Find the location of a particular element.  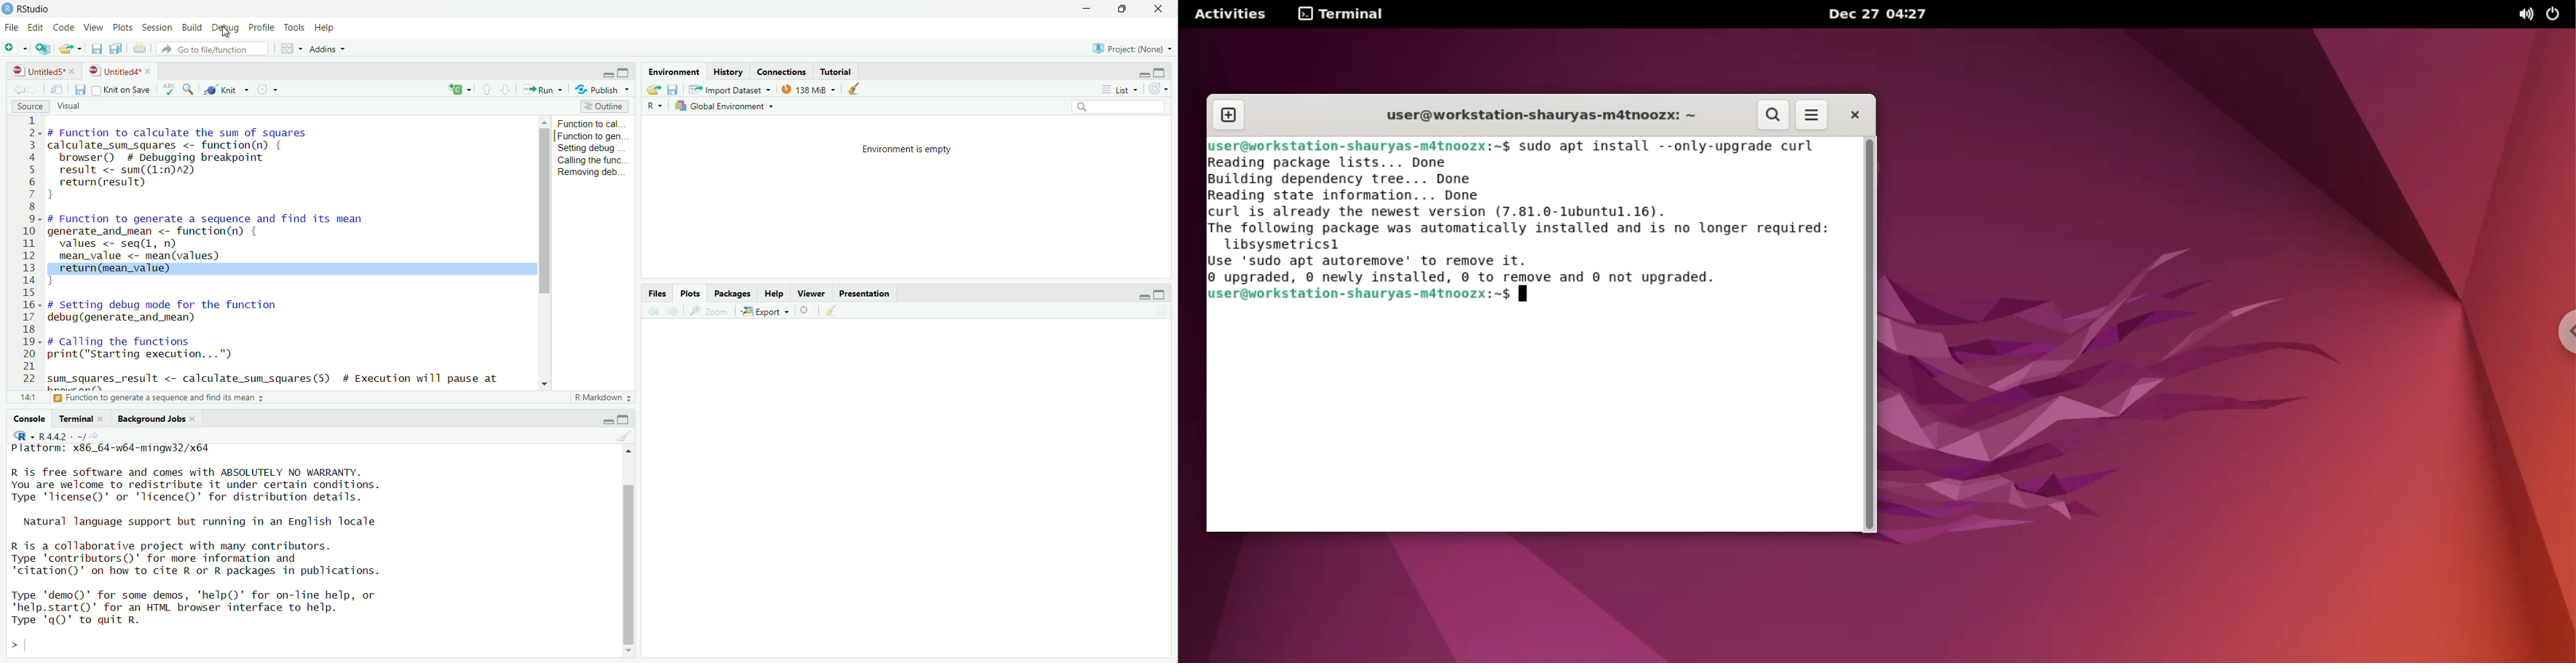

move up is located at coordinates (628, 454).